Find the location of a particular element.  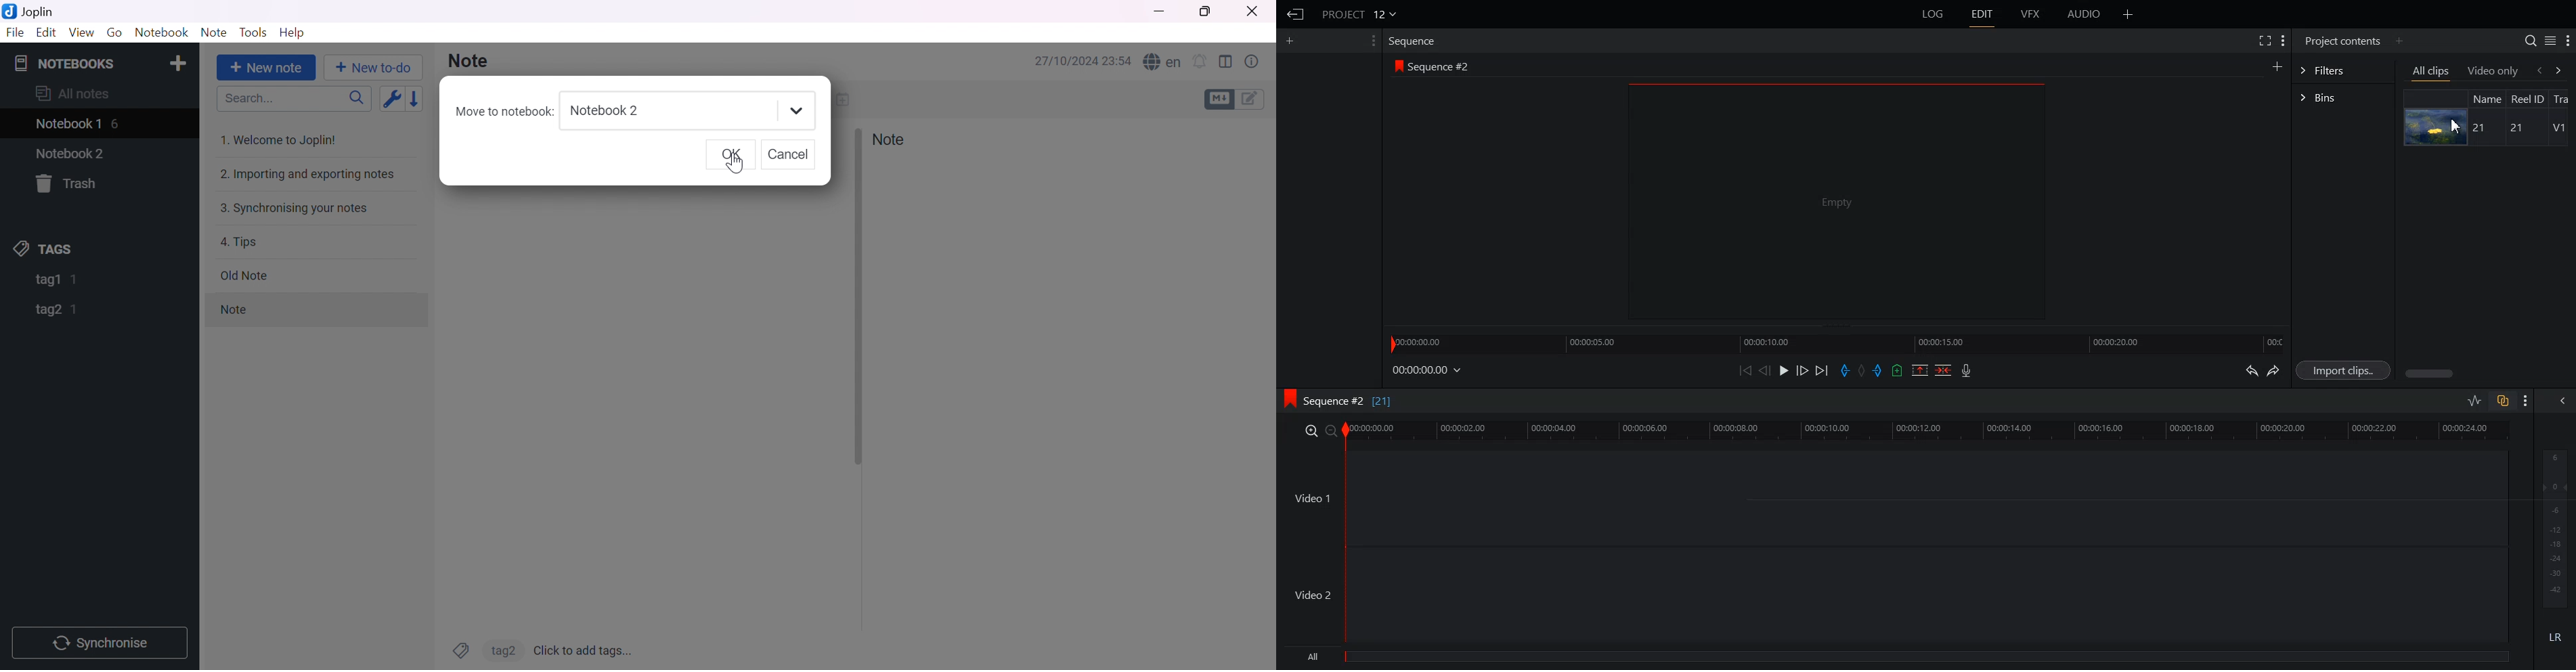

Redo is located at coordinates (2273, 370).